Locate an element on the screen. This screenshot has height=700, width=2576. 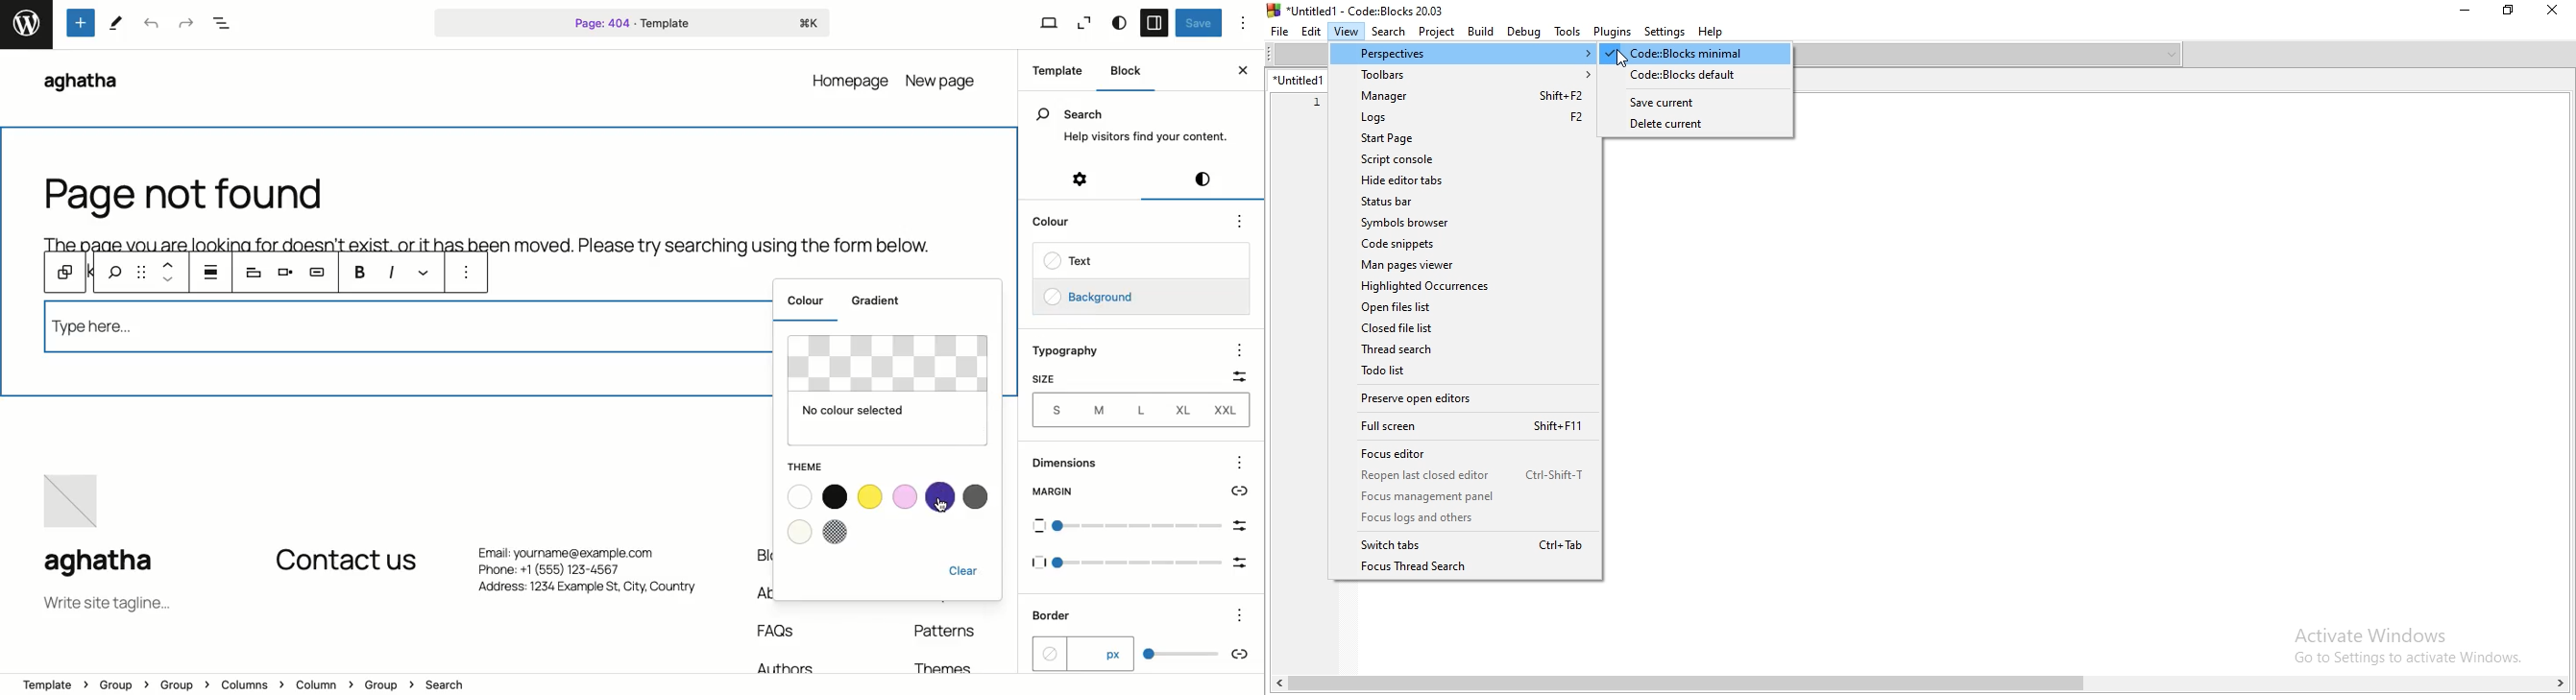
Close is located at coordinates (2548, 13).